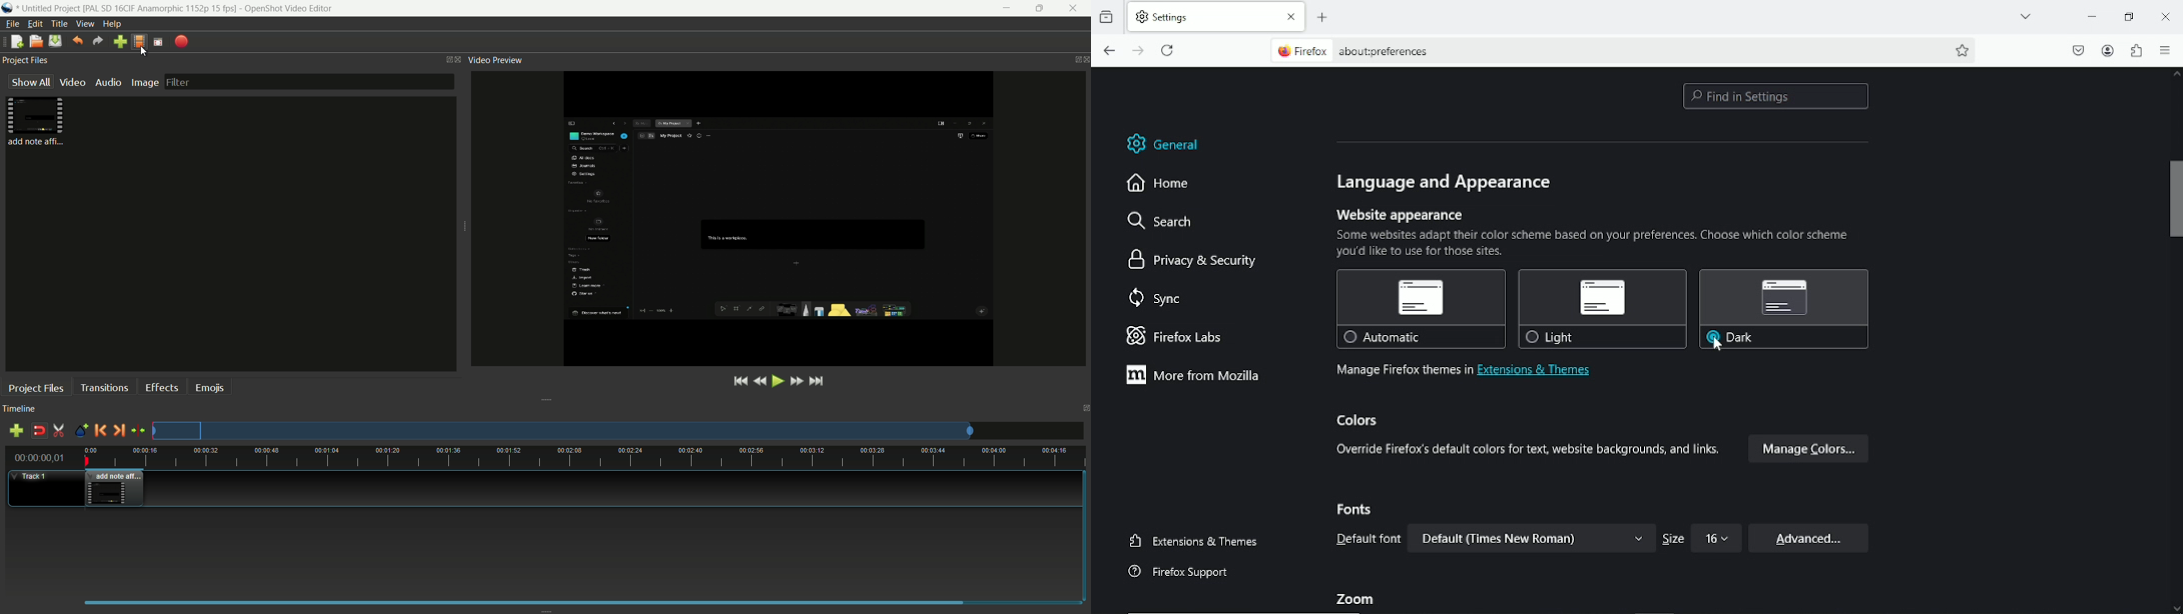 Image resolution: width=2184 pixels, height=616 pixels. I want to click on colors, so click(1360, 418).